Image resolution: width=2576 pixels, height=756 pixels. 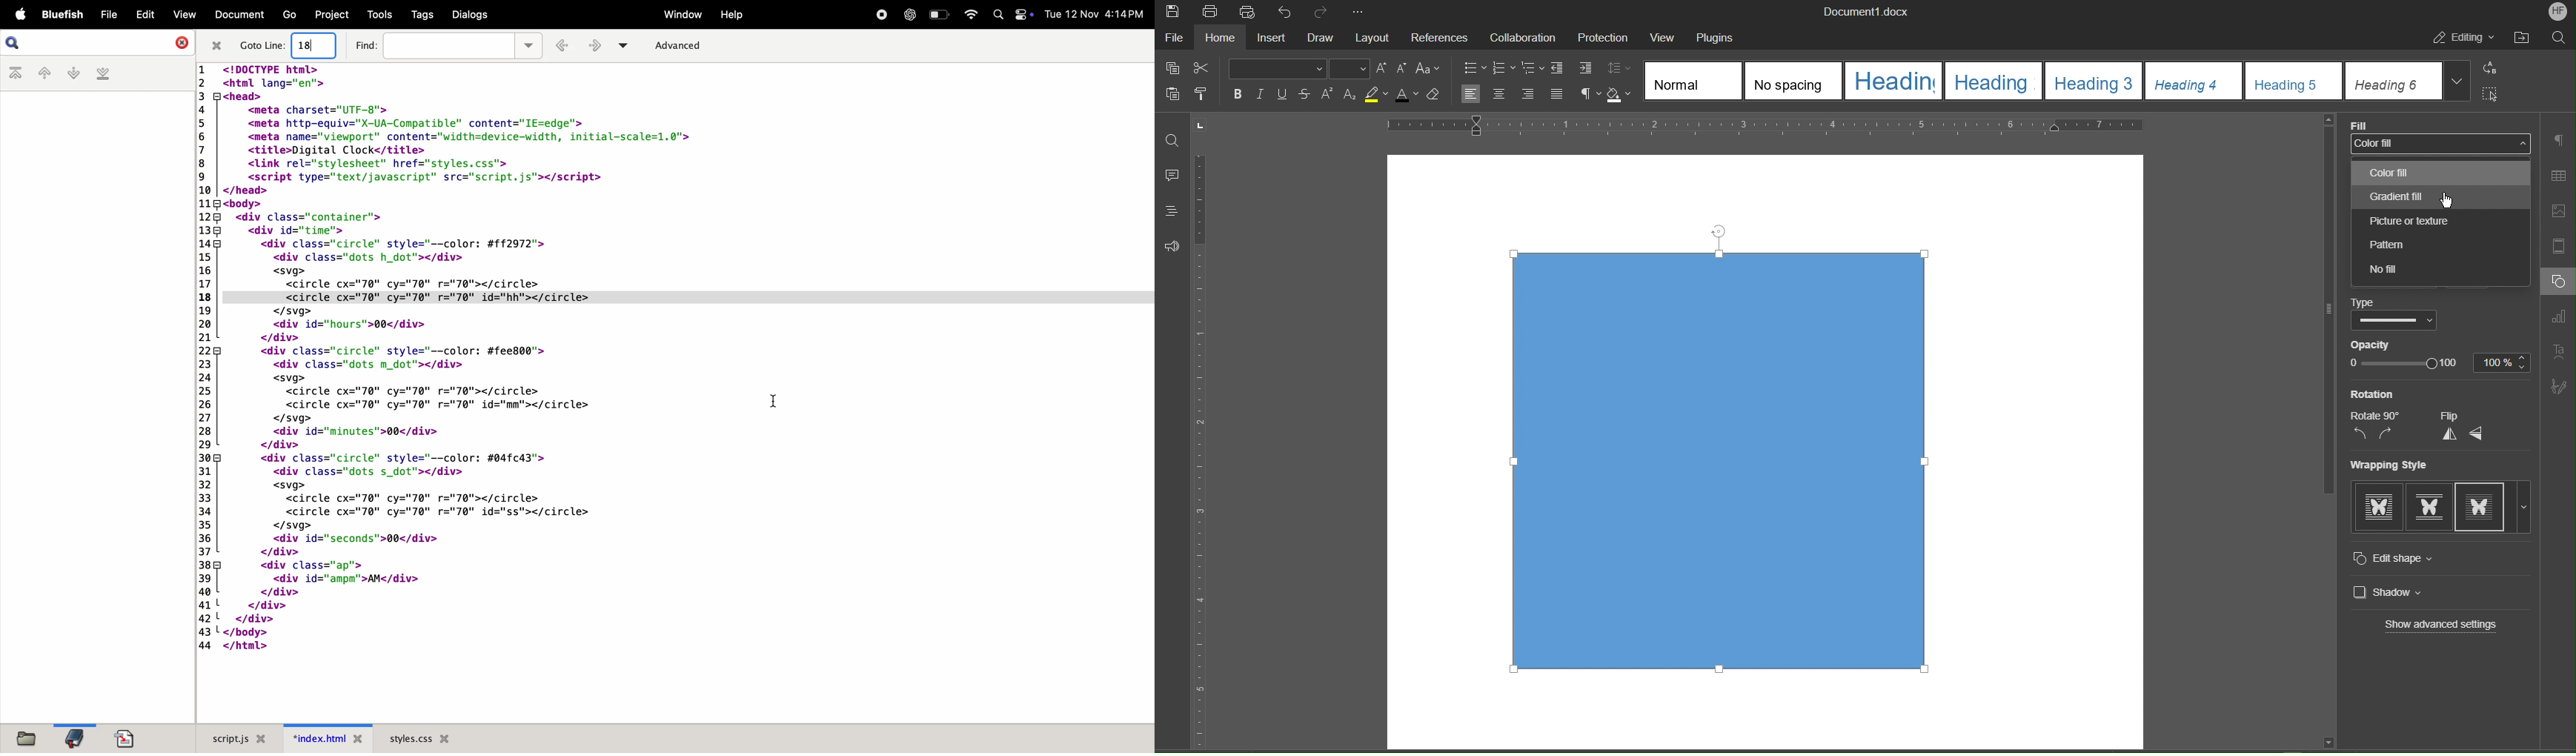 I want to click on Style Copy, so click(x=1204, y=96).